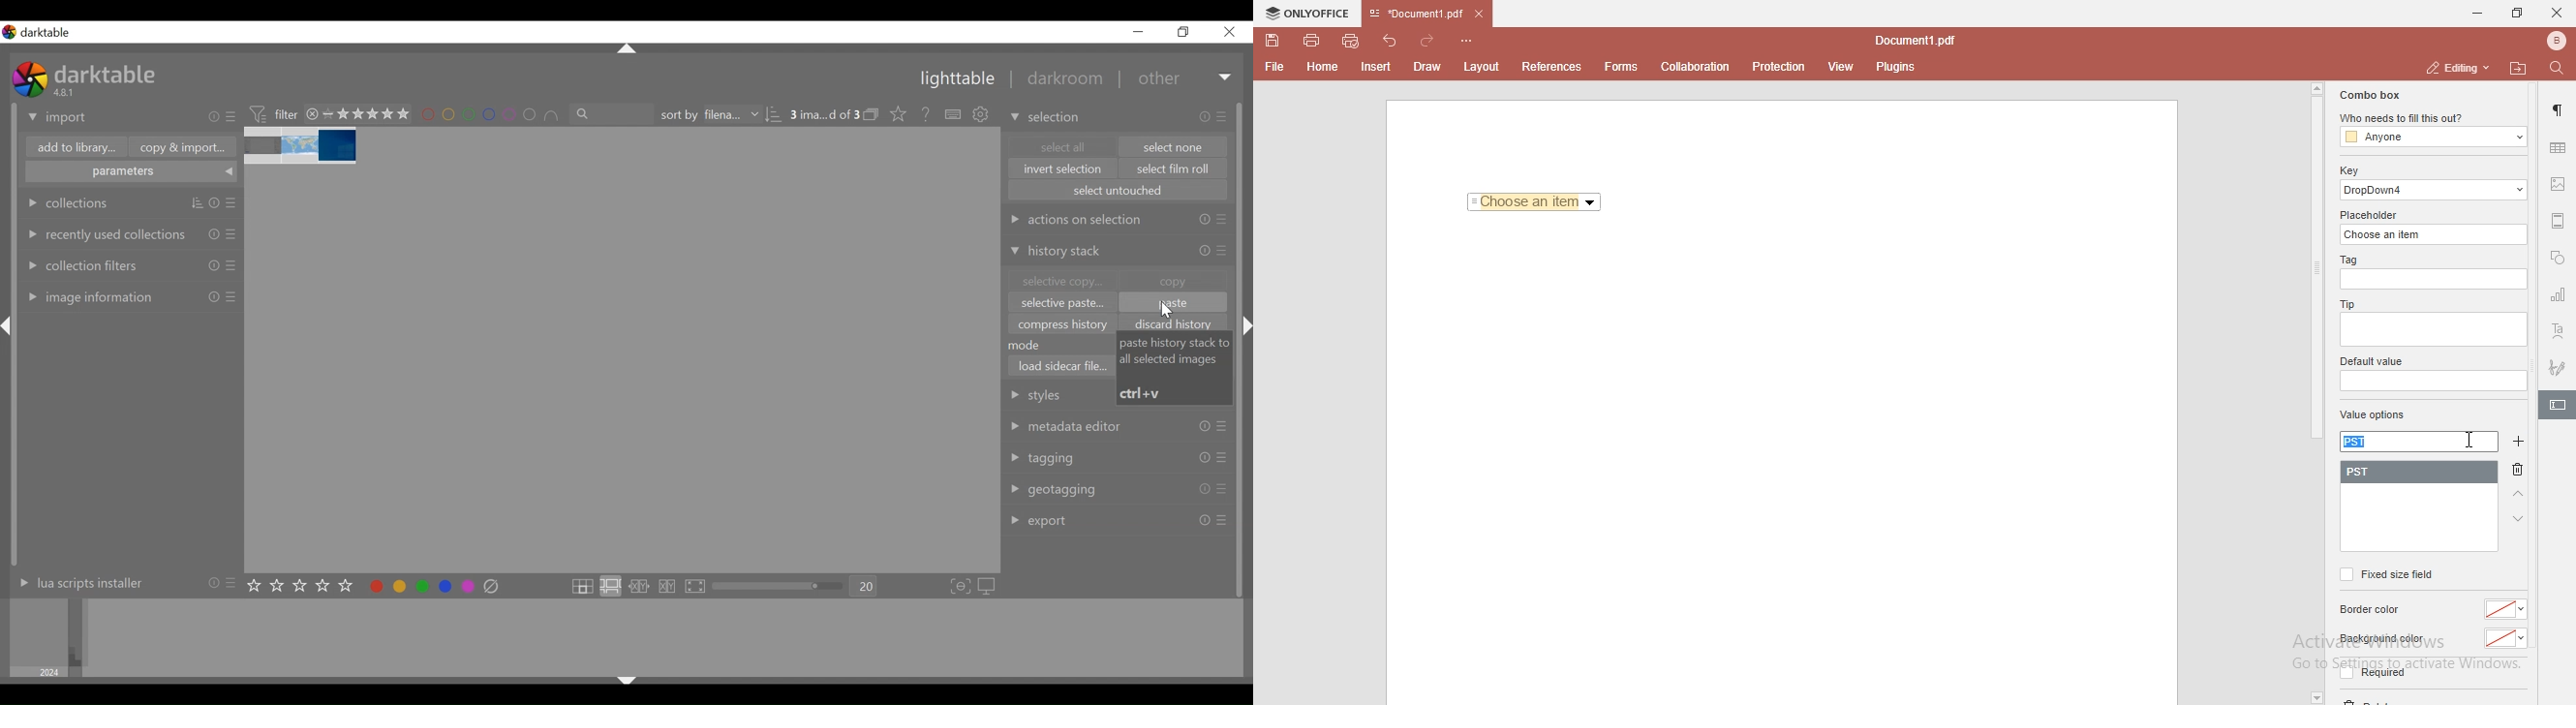 This screenshot has width=2576, height=728. Describe the element at coordinates (1393, 39) in the screenshot. I see `undo` at that location.